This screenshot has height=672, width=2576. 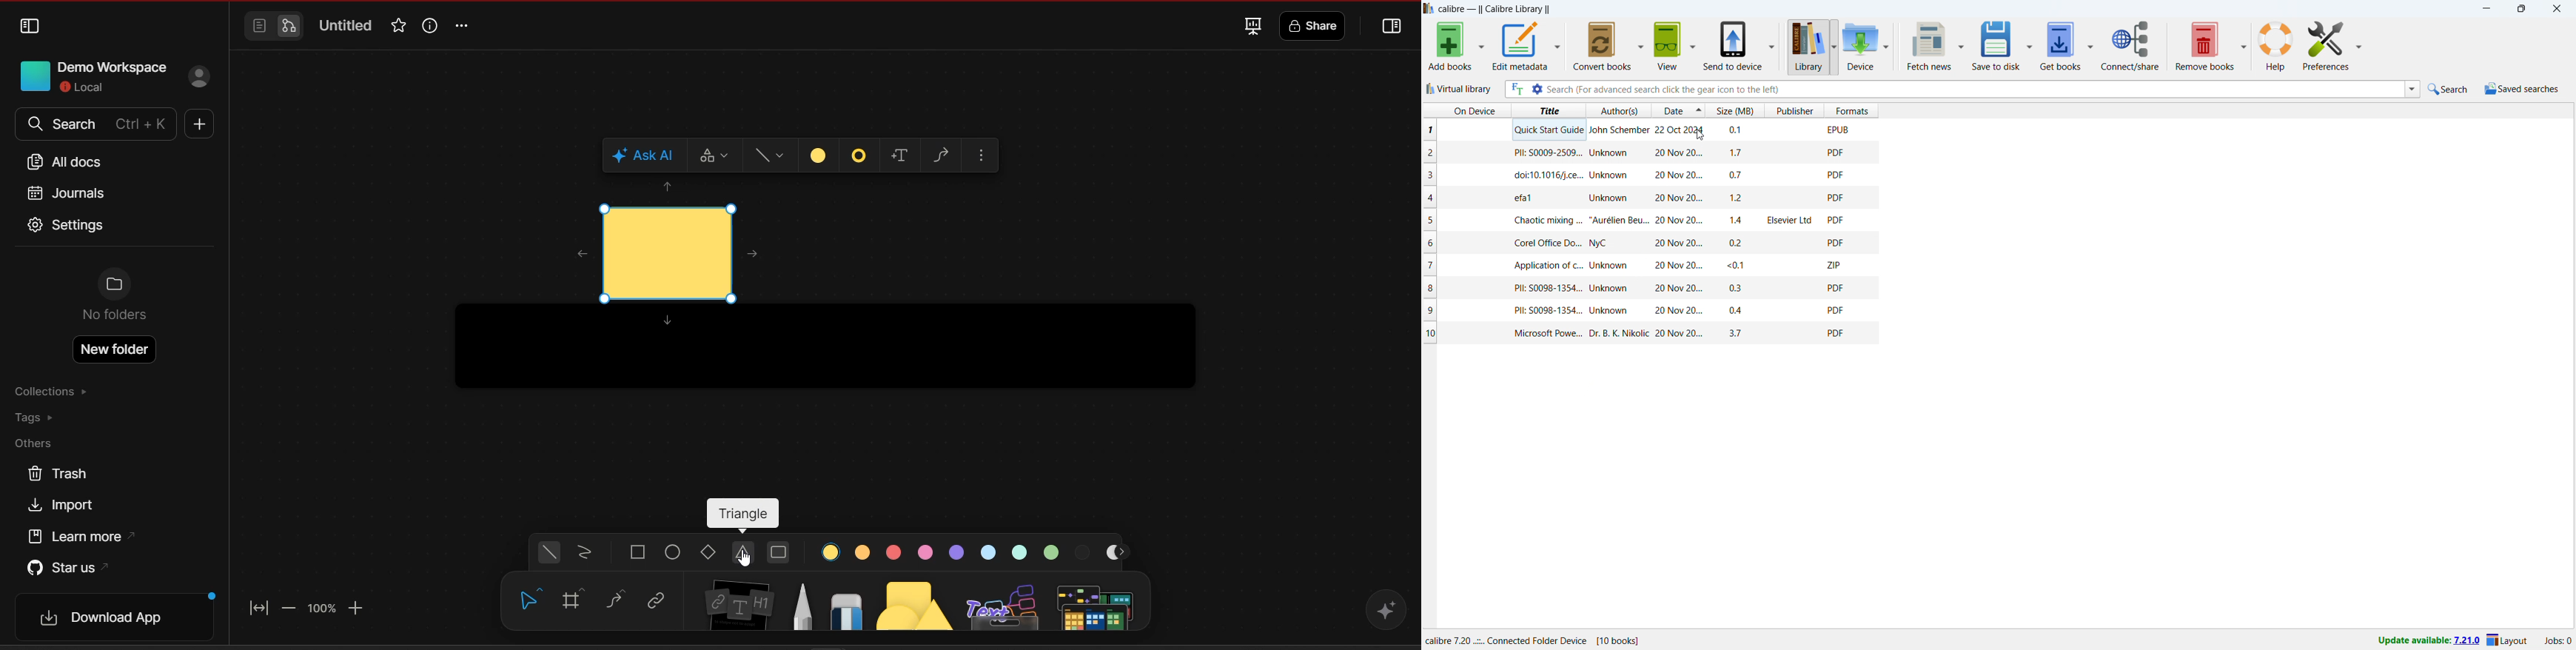 What do you see at coordinates (2521, 9) in the screenshot?
I see `maximize` at bounding box center [2521, 9].